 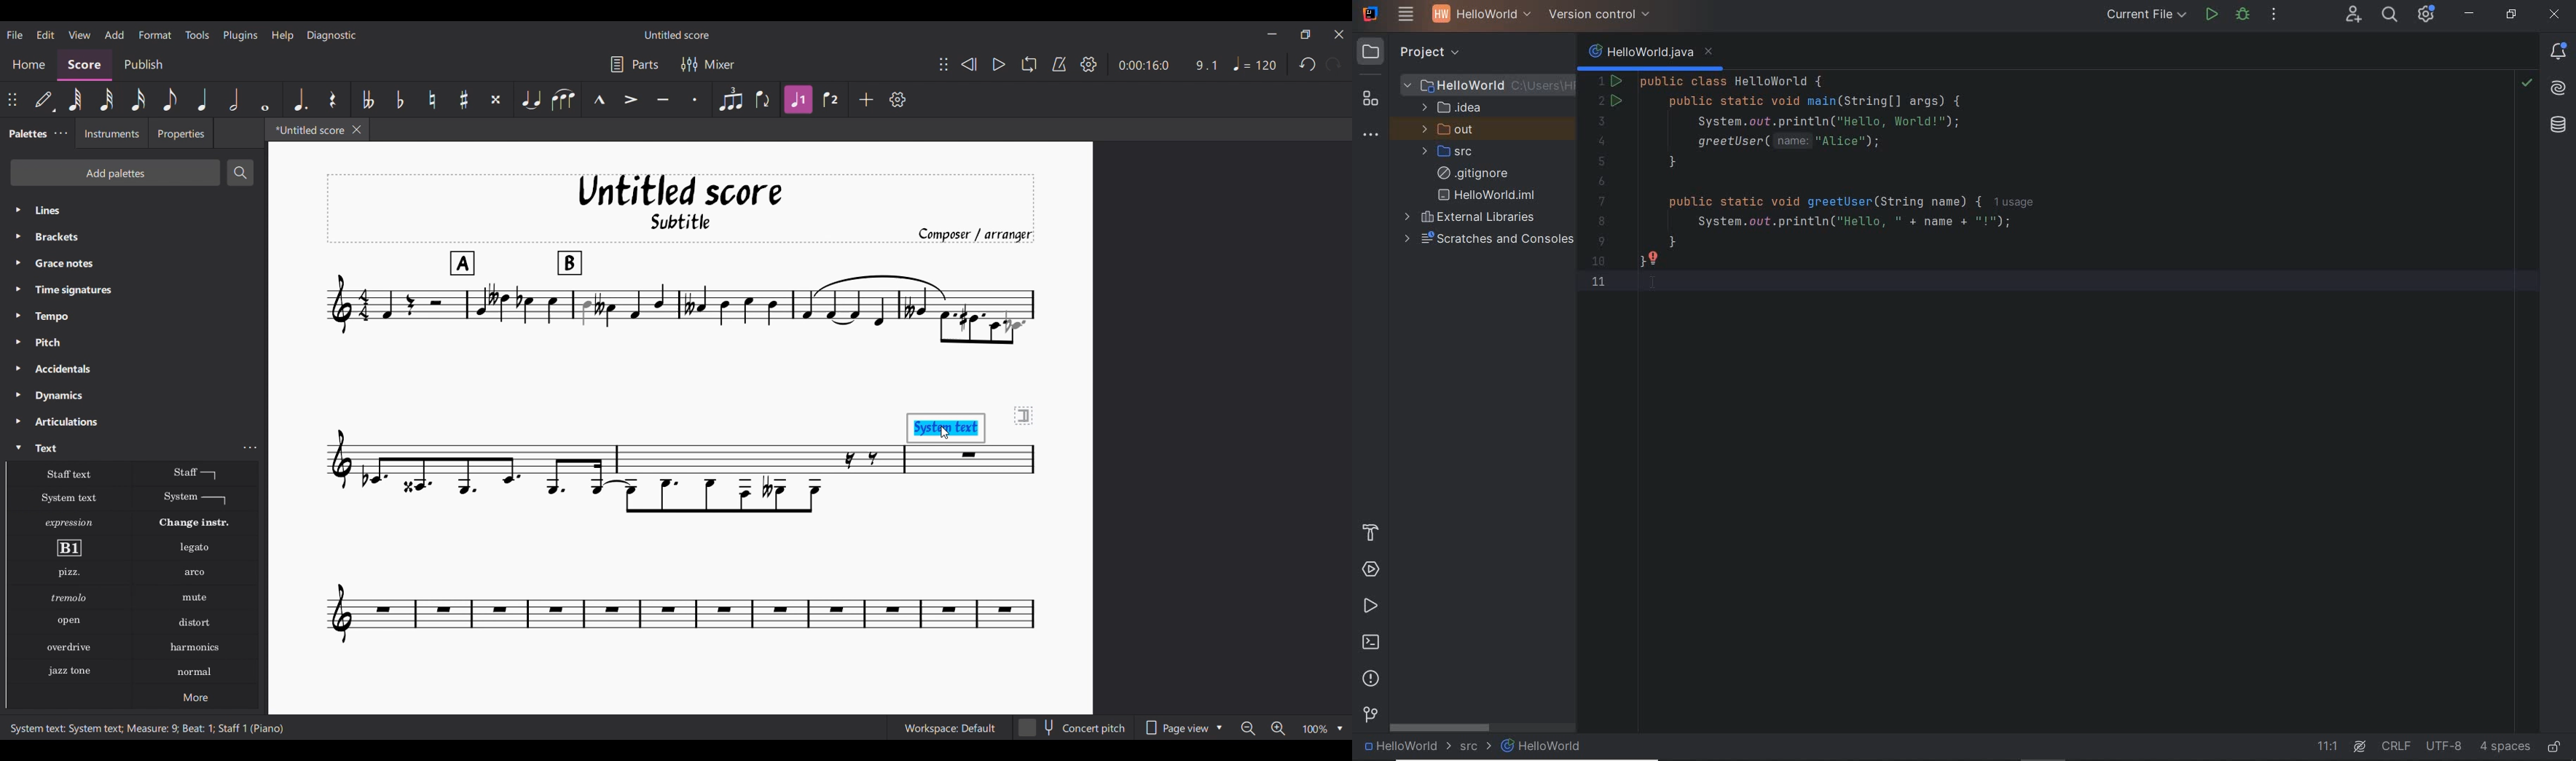 I want to click on Tempo, so click(x=1255, y=64).